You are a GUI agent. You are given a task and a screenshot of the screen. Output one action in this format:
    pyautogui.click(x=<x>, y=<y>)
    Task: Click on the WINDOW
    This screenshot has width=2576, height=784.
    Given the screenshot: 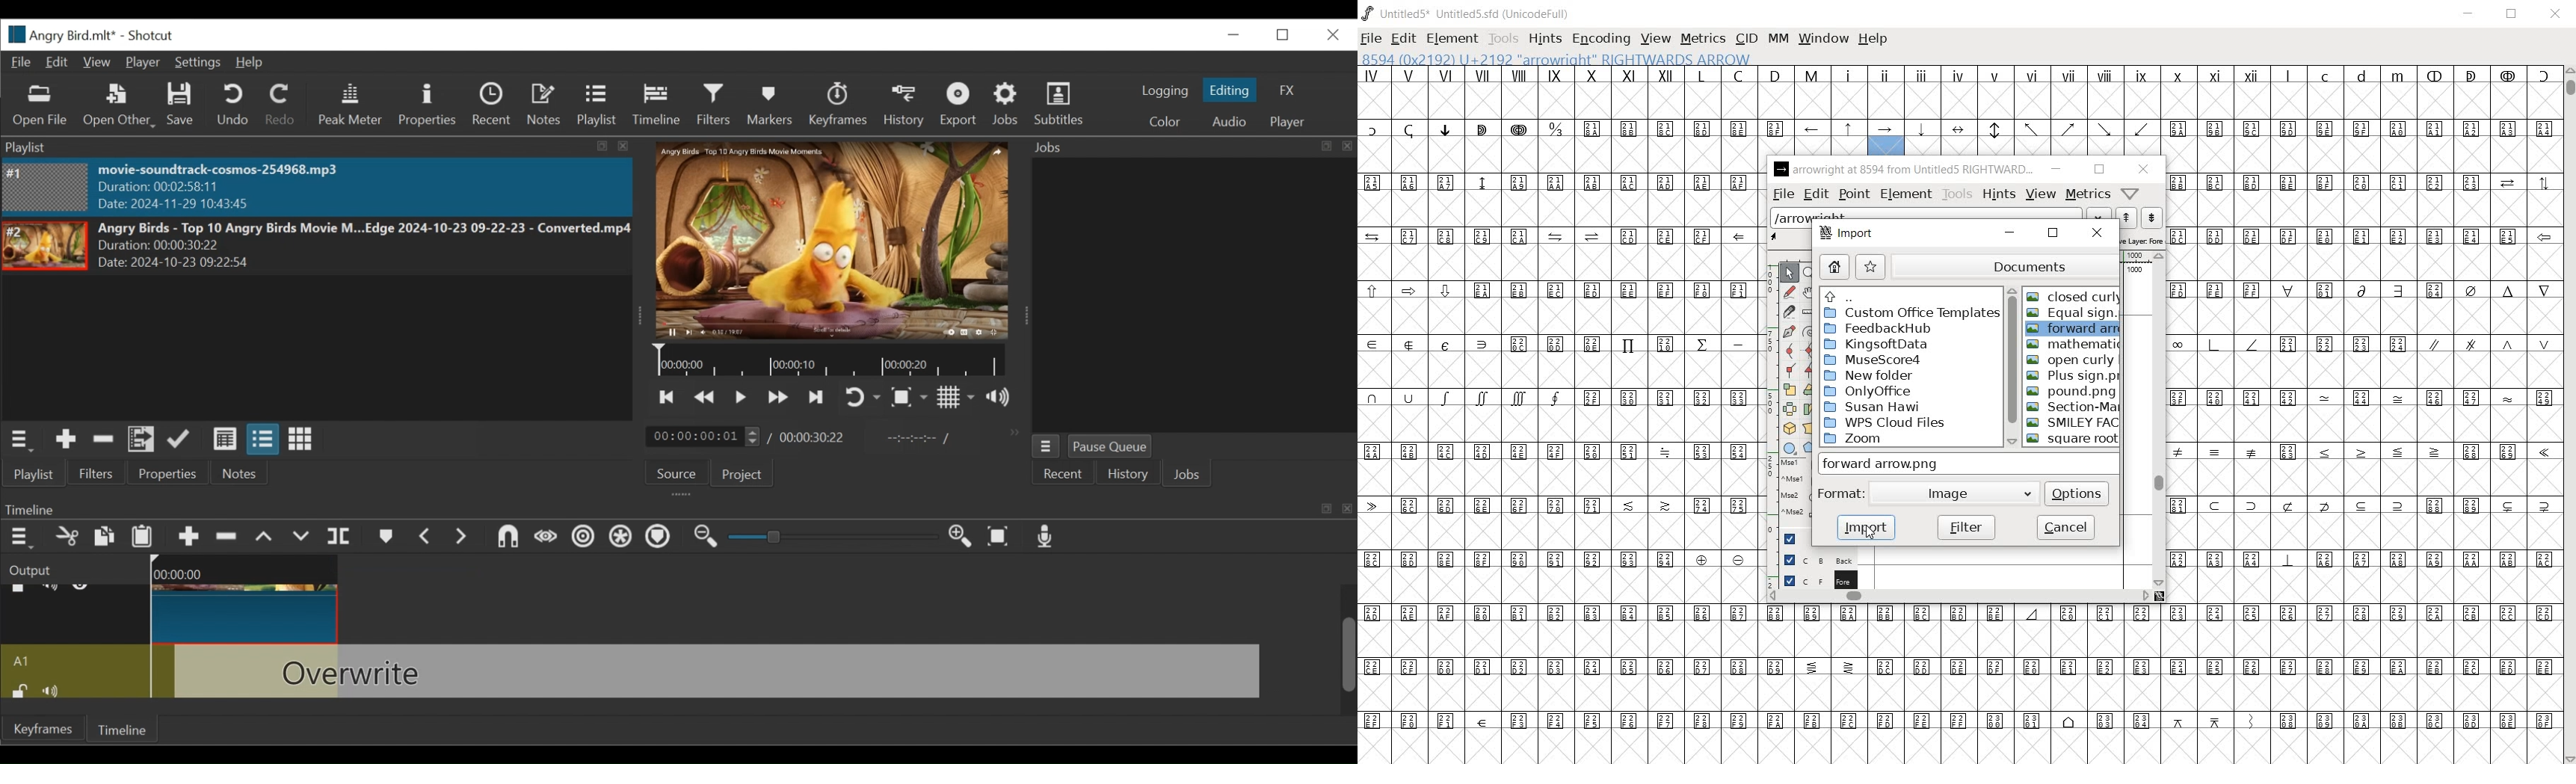 What is the action you would take?
    pyautogui.click(x=1825, y=40)
    